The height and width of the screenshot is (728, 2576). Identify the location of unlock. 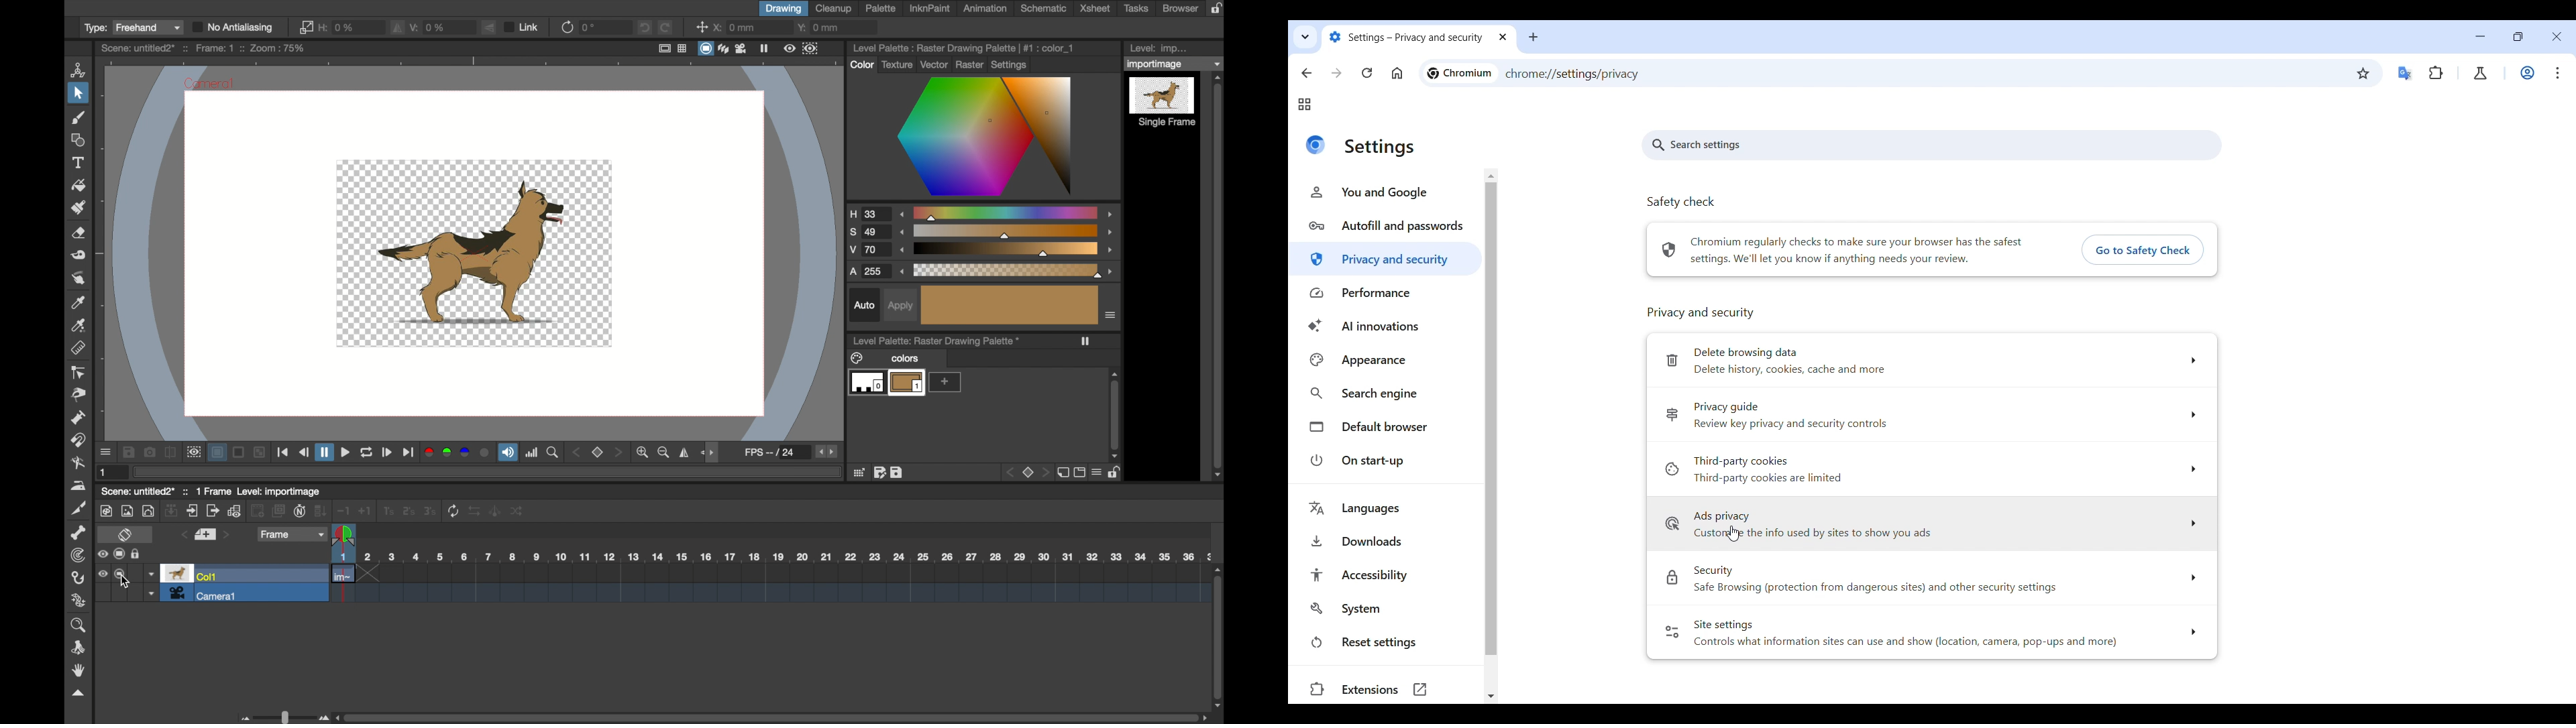
(138, 554).